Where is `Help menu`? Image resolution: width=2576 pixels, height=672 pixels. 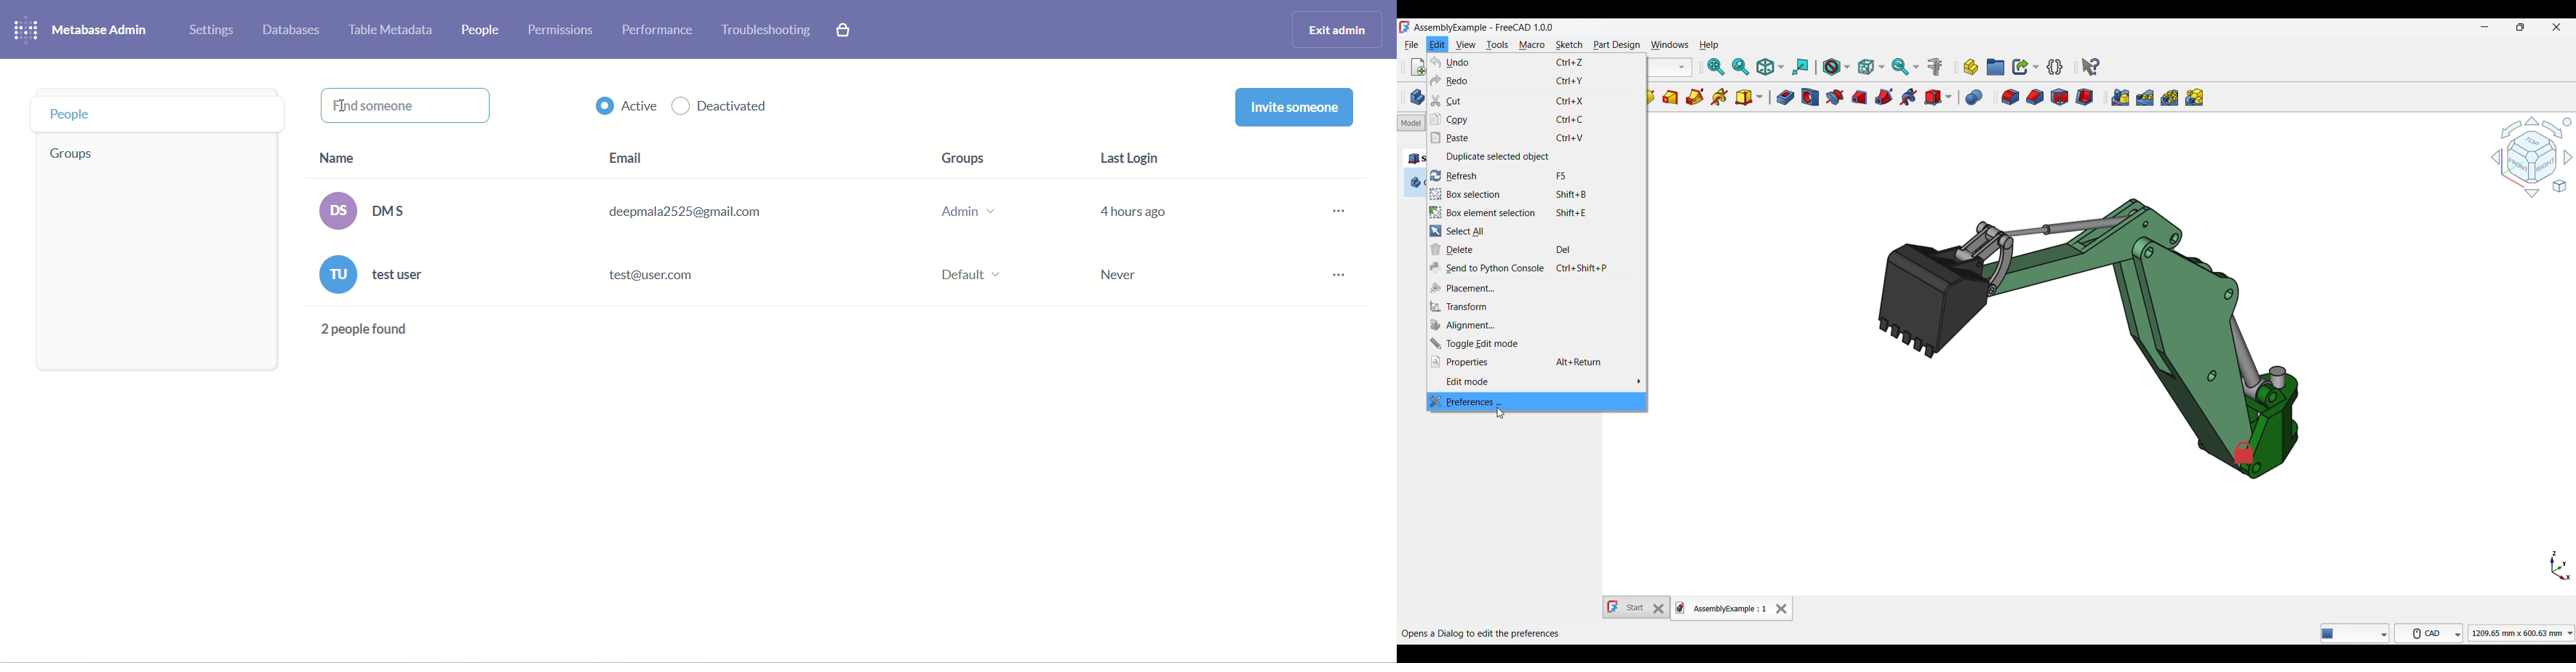
Help menu is located at coordinates (1709, 45).